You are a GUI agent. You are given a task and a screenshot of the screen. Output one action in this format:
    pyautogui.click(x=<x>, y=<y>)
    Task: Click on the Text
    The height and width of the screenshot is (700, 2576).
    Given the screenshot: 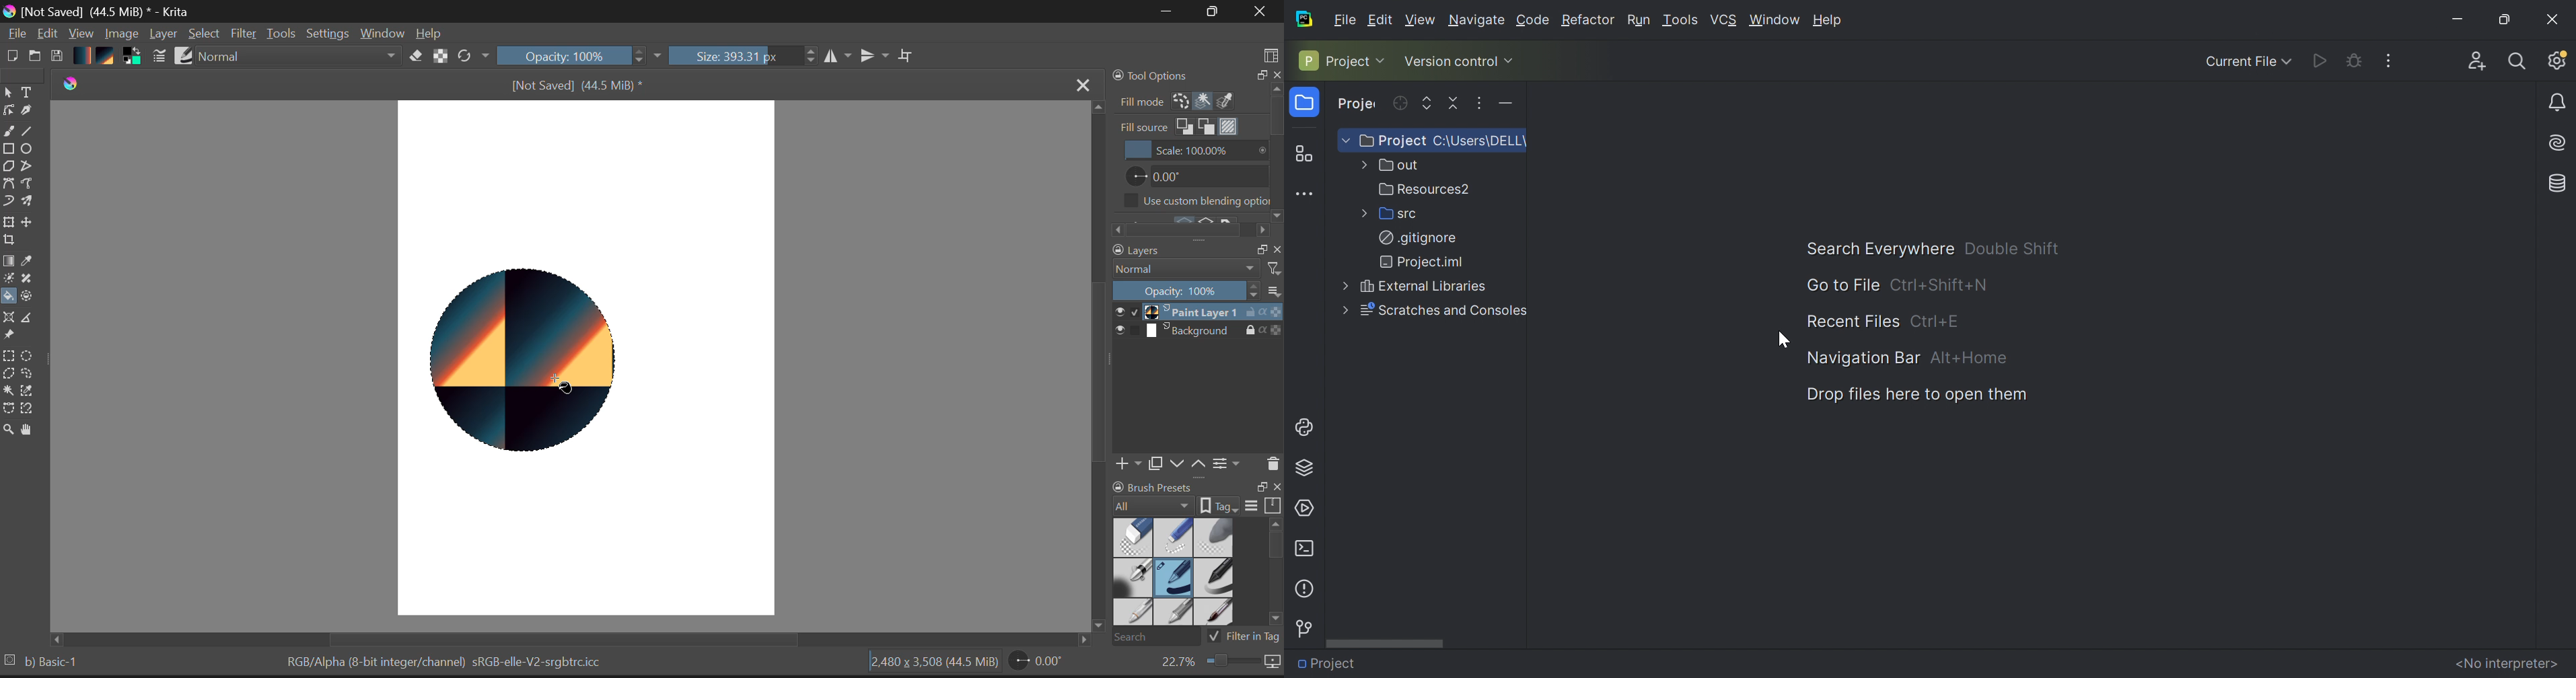 What is the action you would take?
    pyautogui.click(x=27, y=92)
    